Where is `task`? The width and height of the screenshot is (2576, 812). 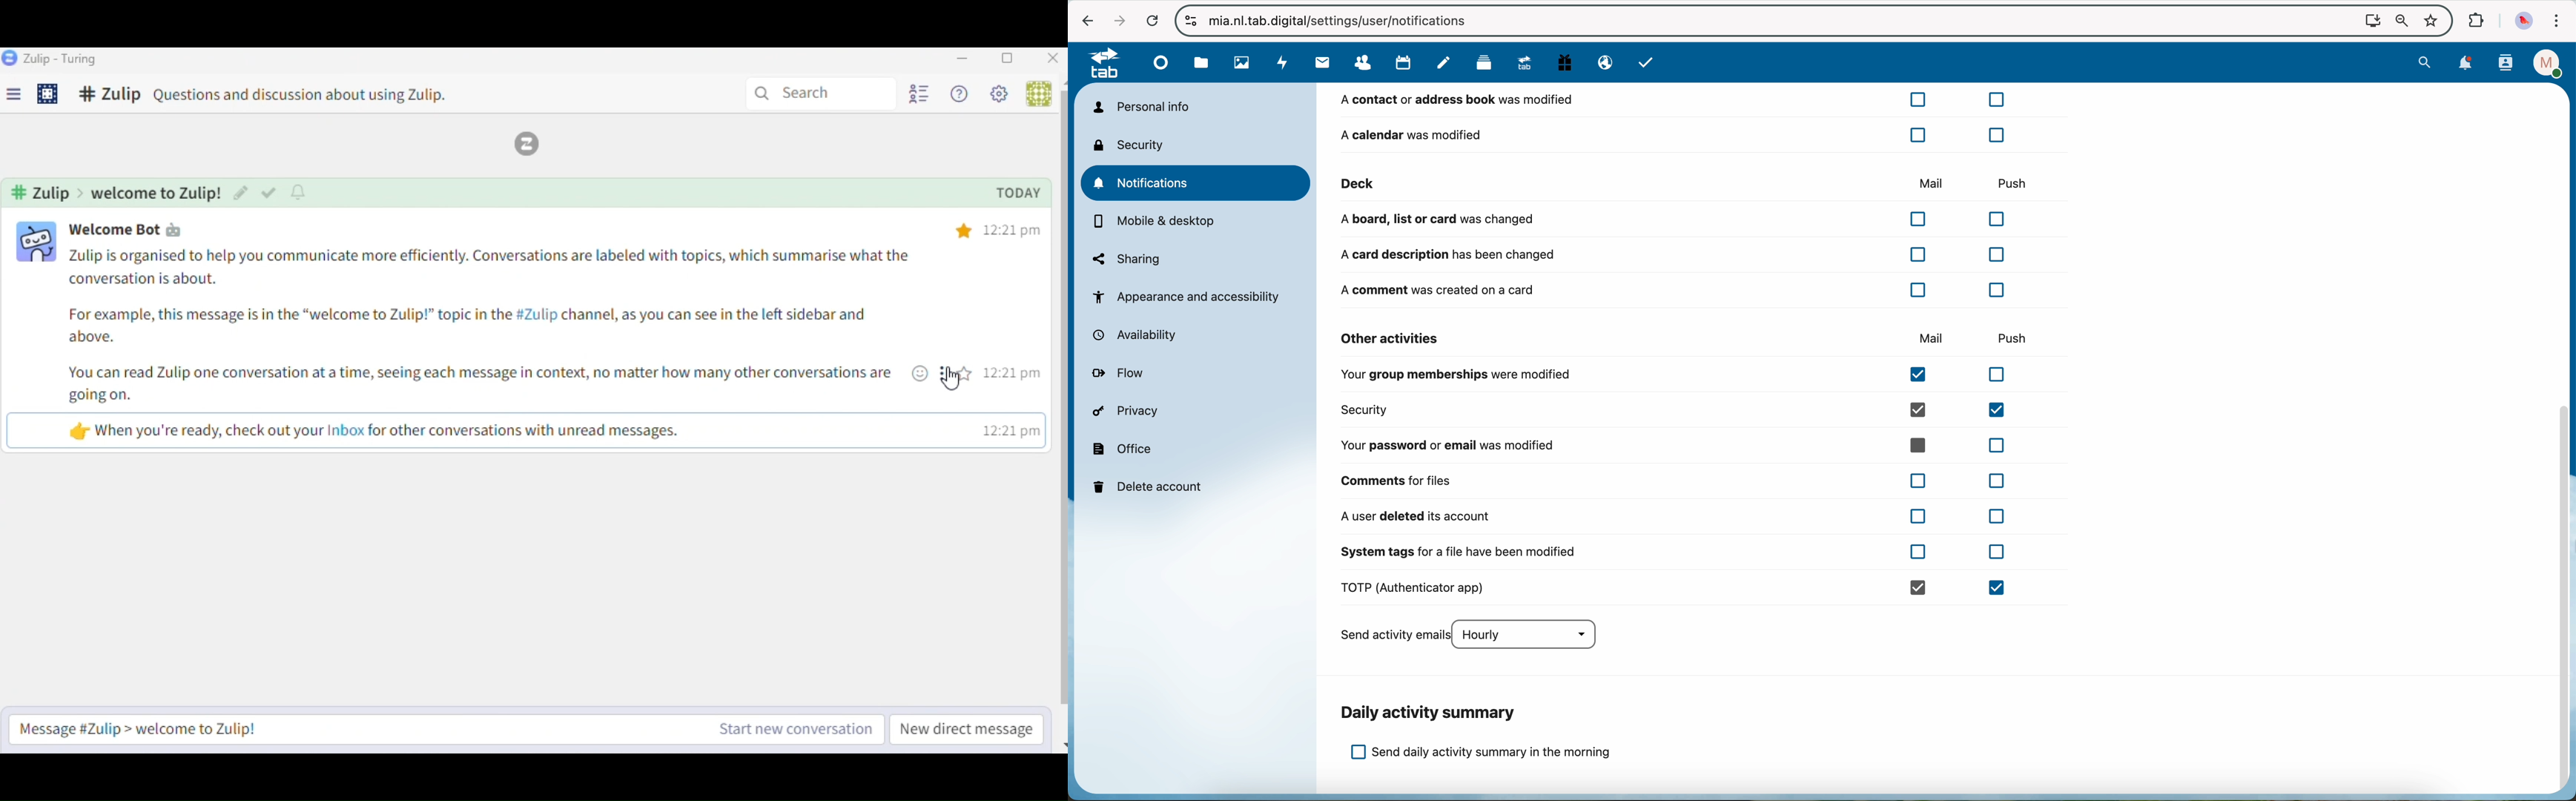
task is located at coordinates (1647, 64).